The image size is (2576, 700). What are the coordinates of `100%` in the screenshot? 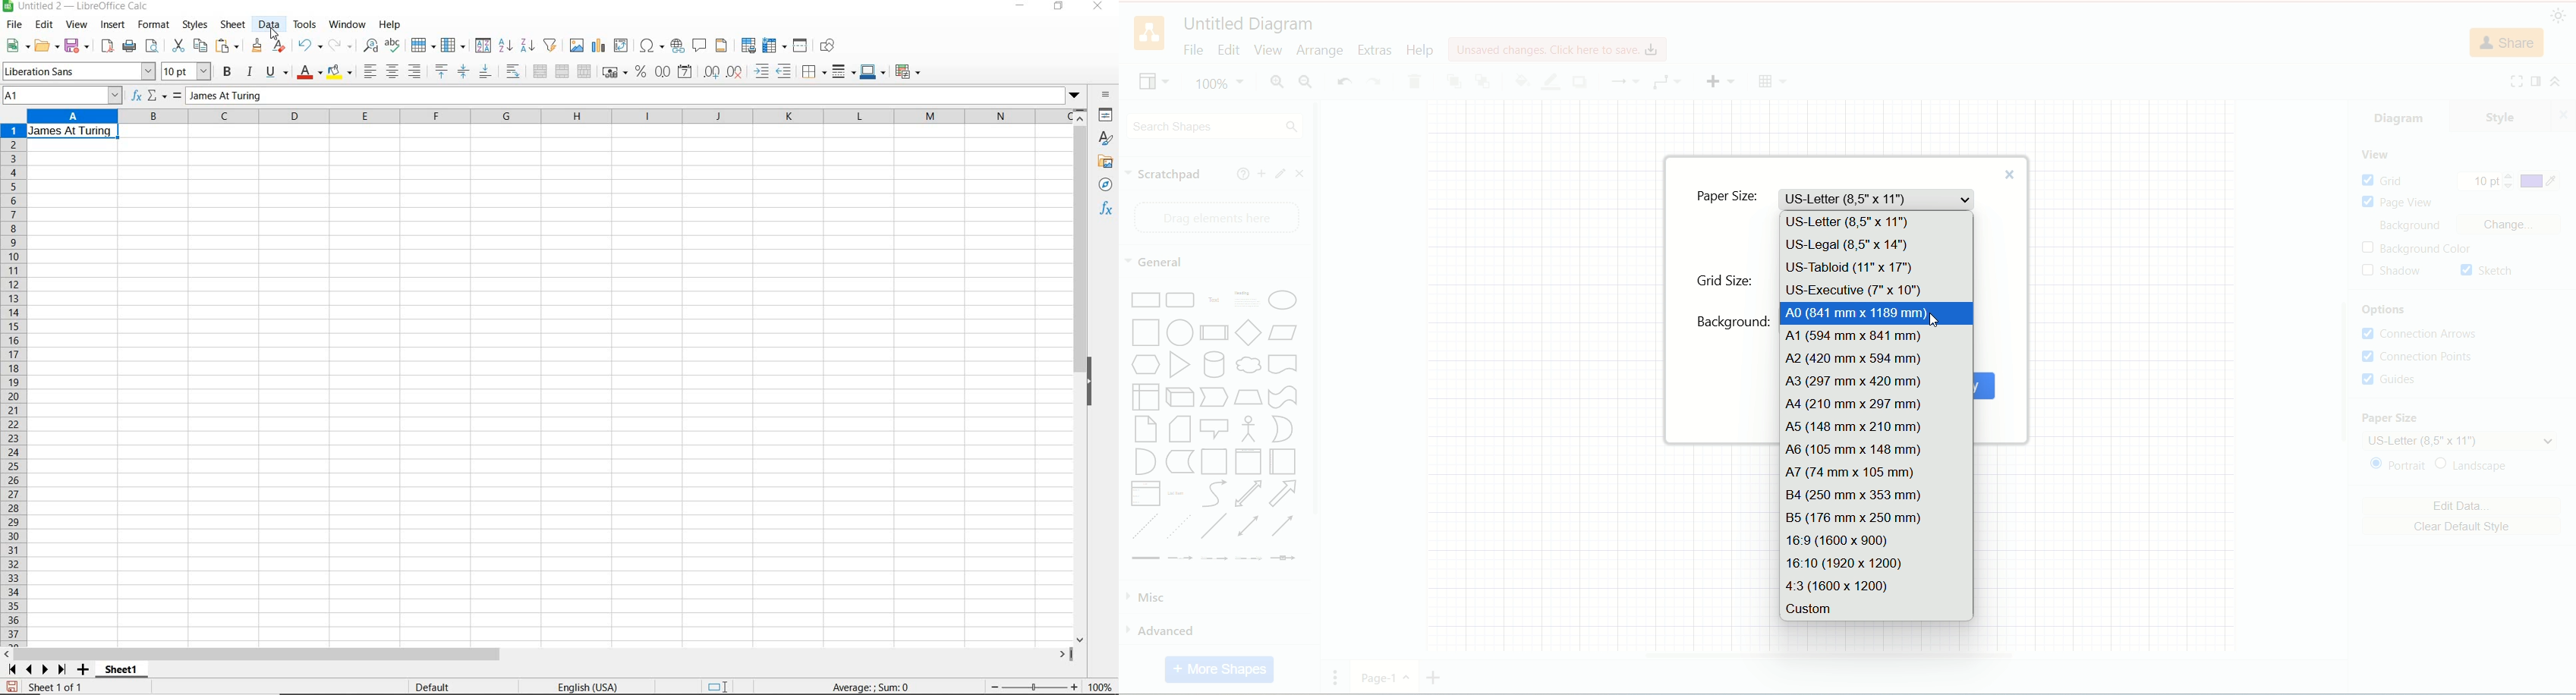 It's located at (1218, 83).